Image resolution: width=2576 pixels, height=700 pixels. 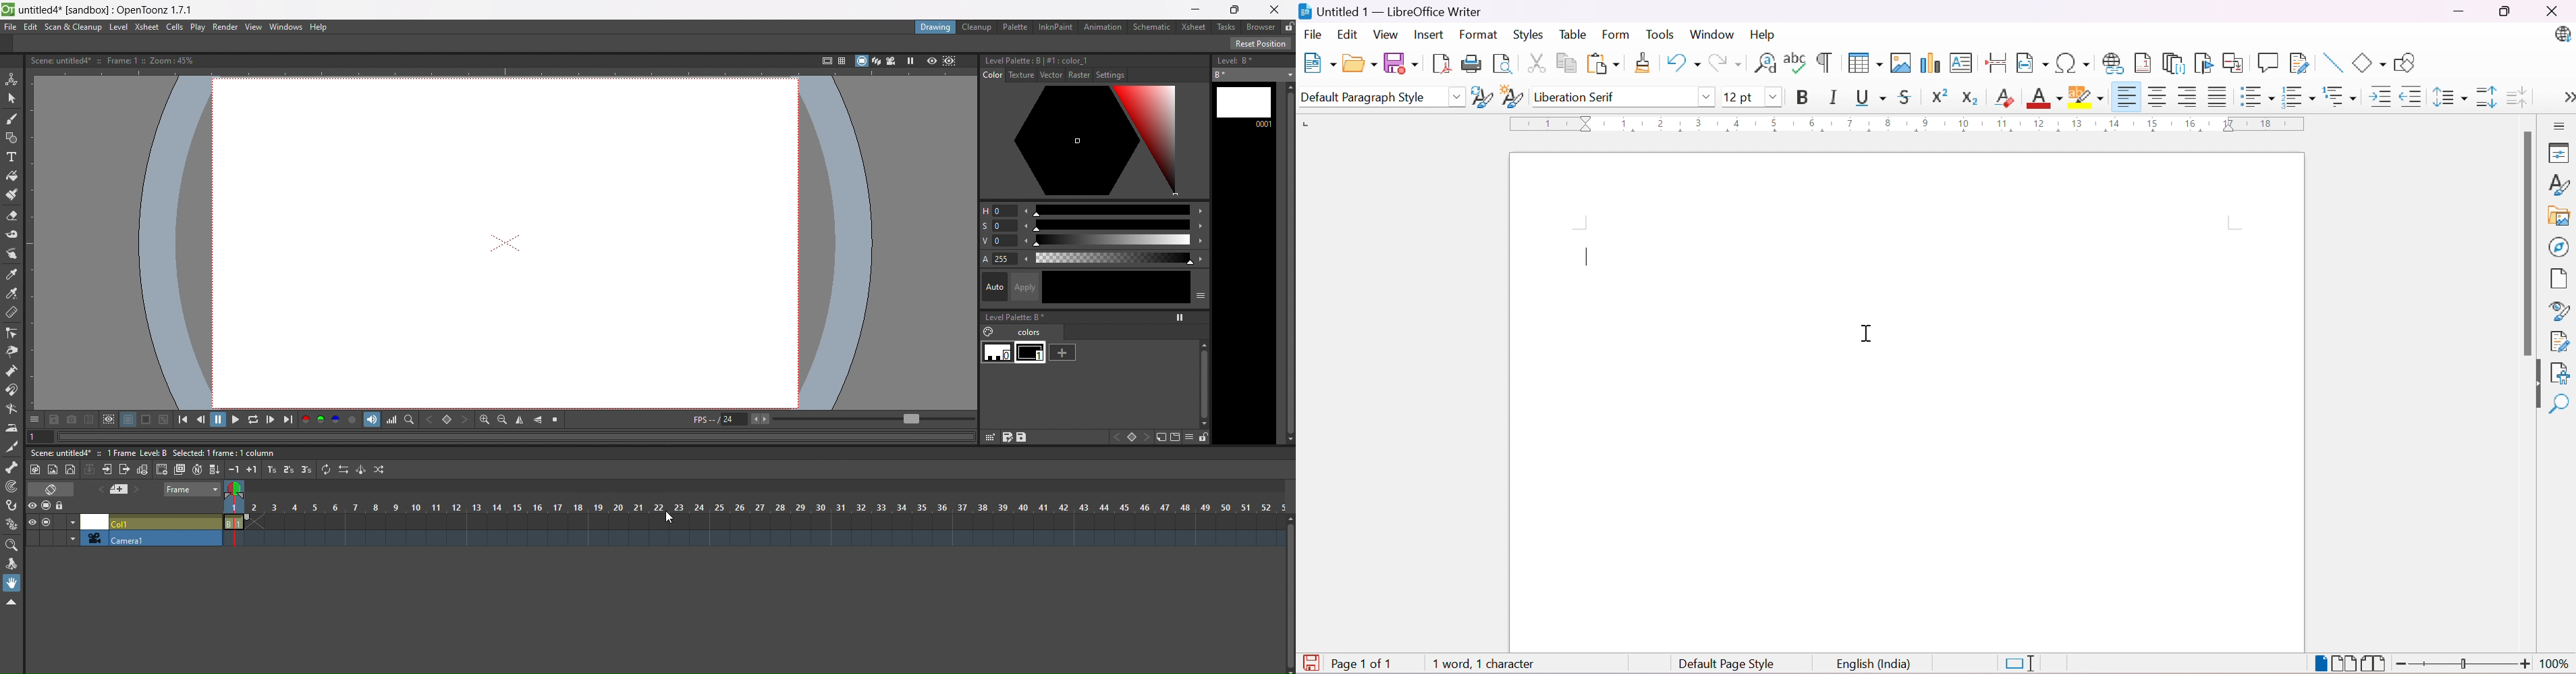 What do you see at coordinates (1865, 63) in the screenshot?
I see `Insert Table` at bounding box center [1865, 63].